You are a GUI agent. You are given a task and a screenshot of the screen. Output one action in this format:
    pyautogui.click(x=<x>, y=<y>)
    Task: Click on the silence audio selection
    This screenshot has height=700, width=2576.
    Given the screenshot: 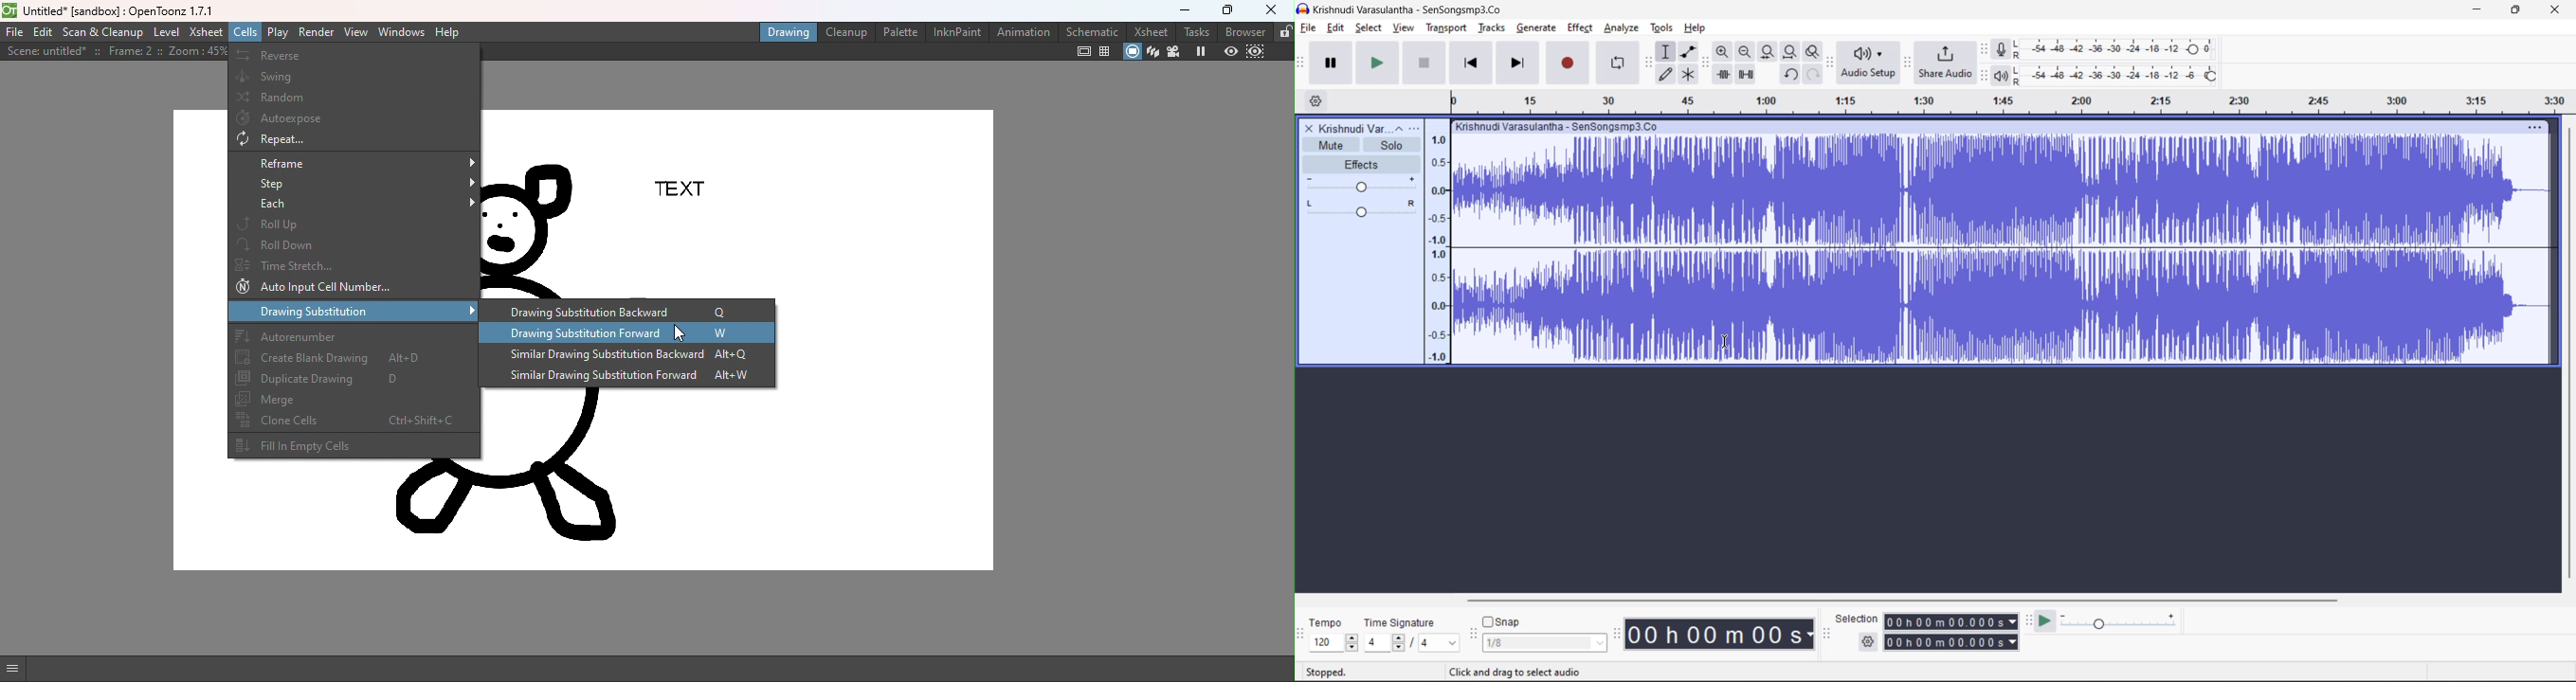 What is the action you would take?
    pyautogui.click(x=1747, y=75)
    